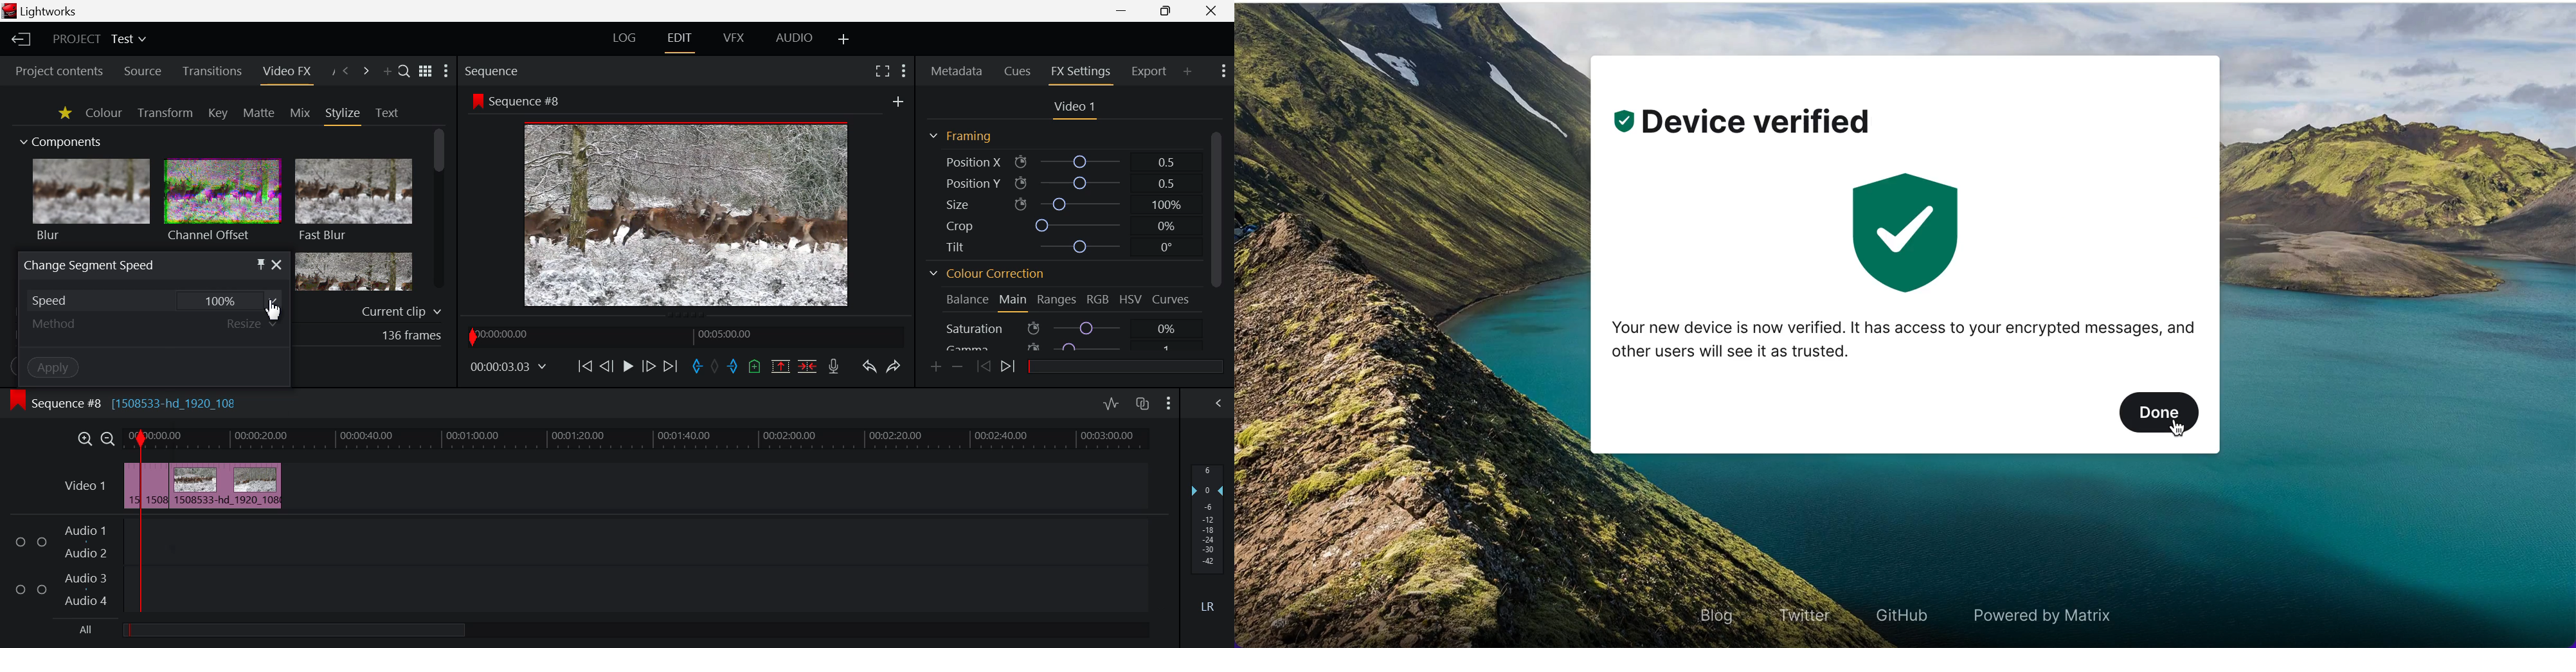 Image resolution: width=2576 pixels, height=672 pixels. What do you see at coordinates (63, 113) in the screenshot?
I see `Favorites` at bounding box center [63, 113].